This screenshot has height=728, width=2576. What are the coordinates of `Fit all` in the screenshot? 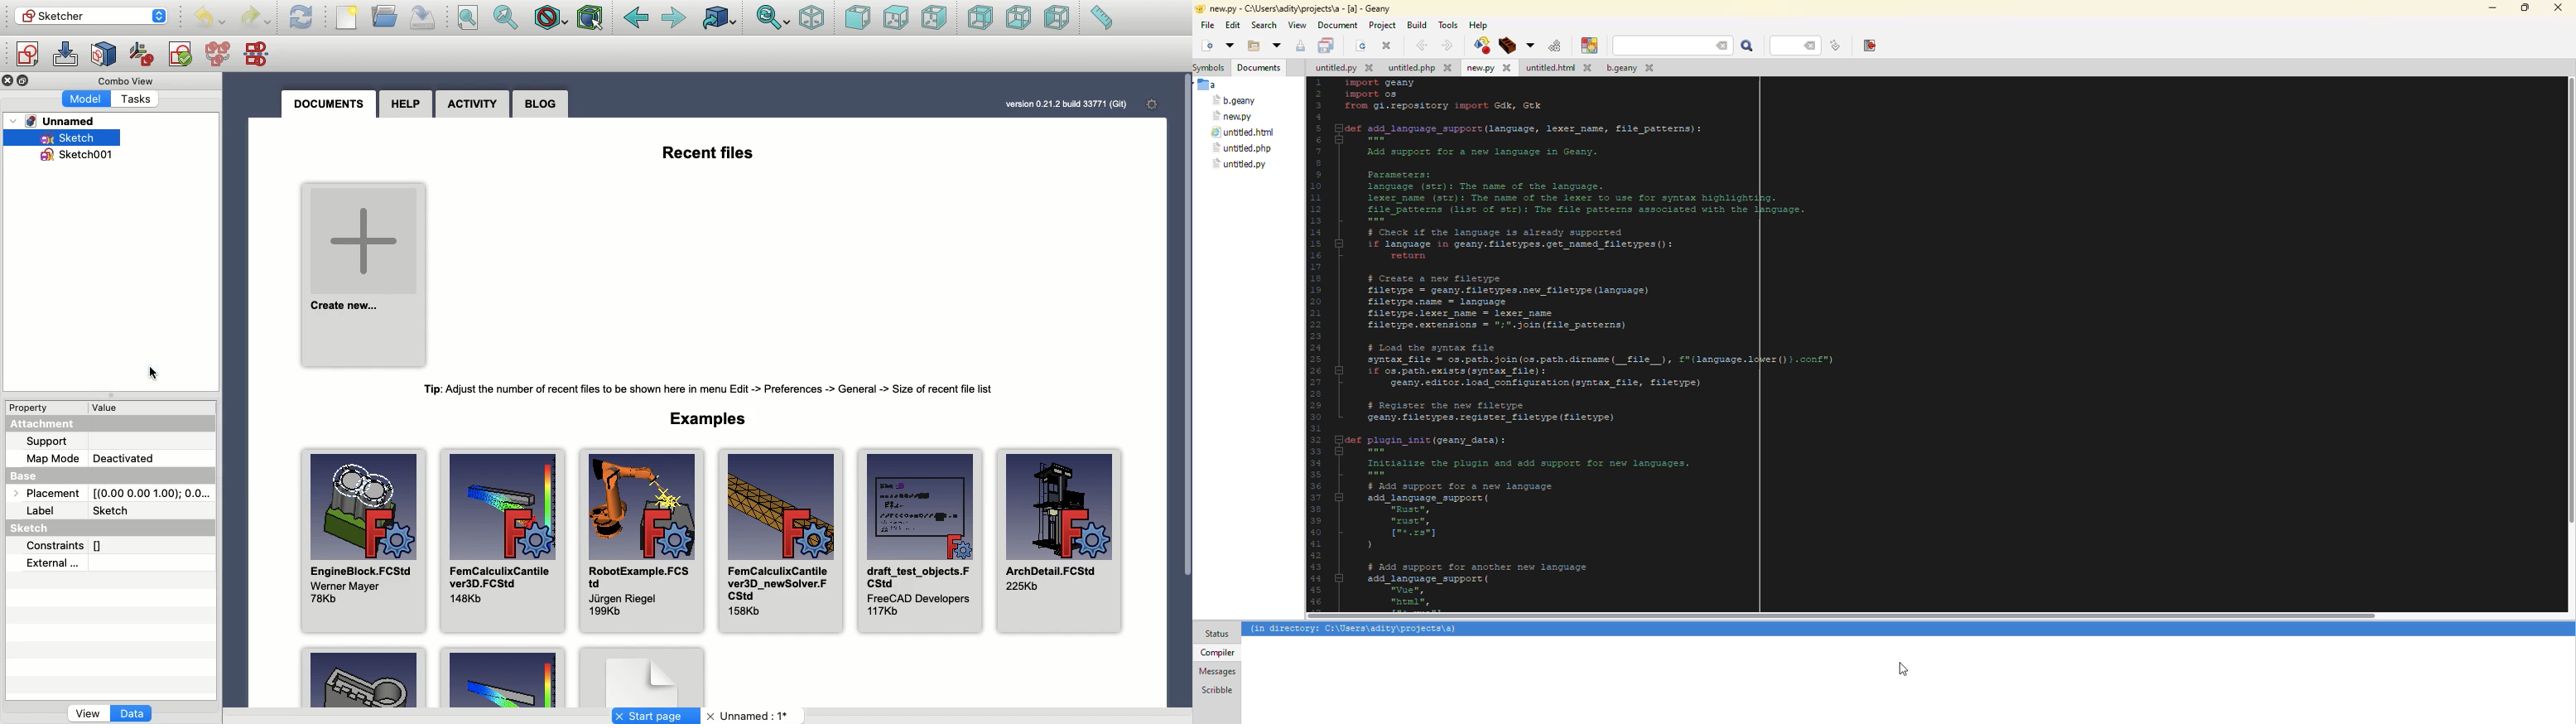 It's located at (467, 18).